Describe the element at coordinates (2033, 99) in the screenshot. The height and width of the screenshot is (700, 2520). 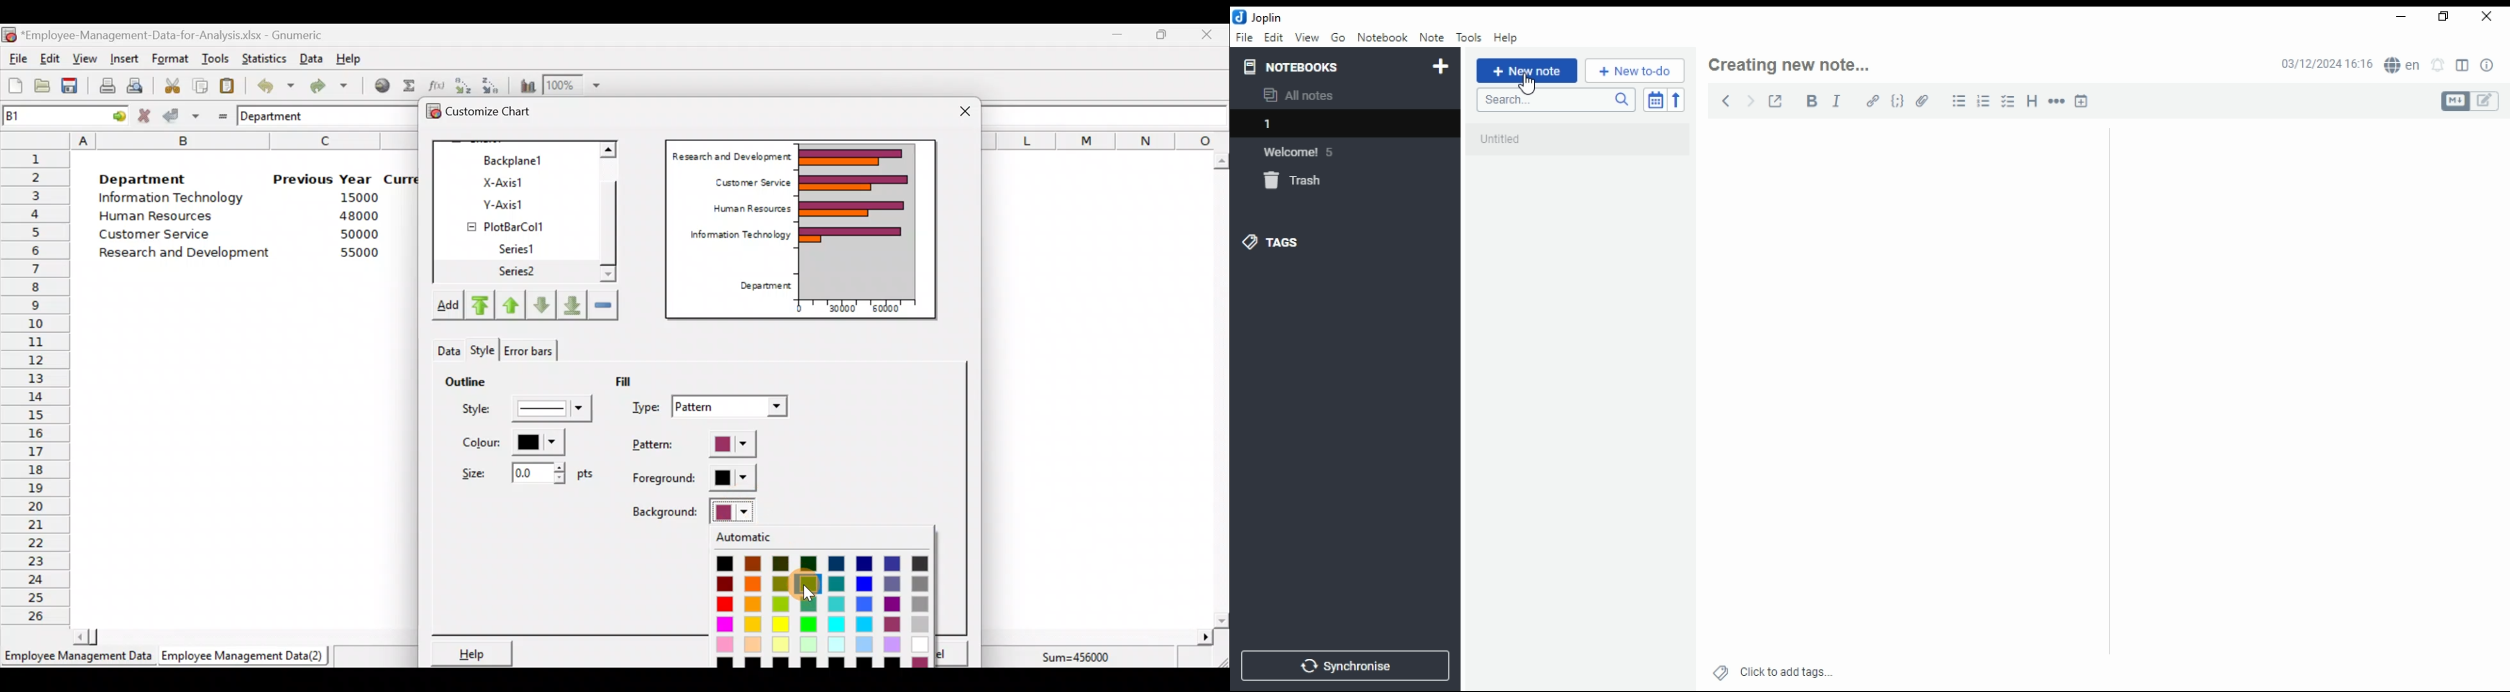
I see `heading` at that location.